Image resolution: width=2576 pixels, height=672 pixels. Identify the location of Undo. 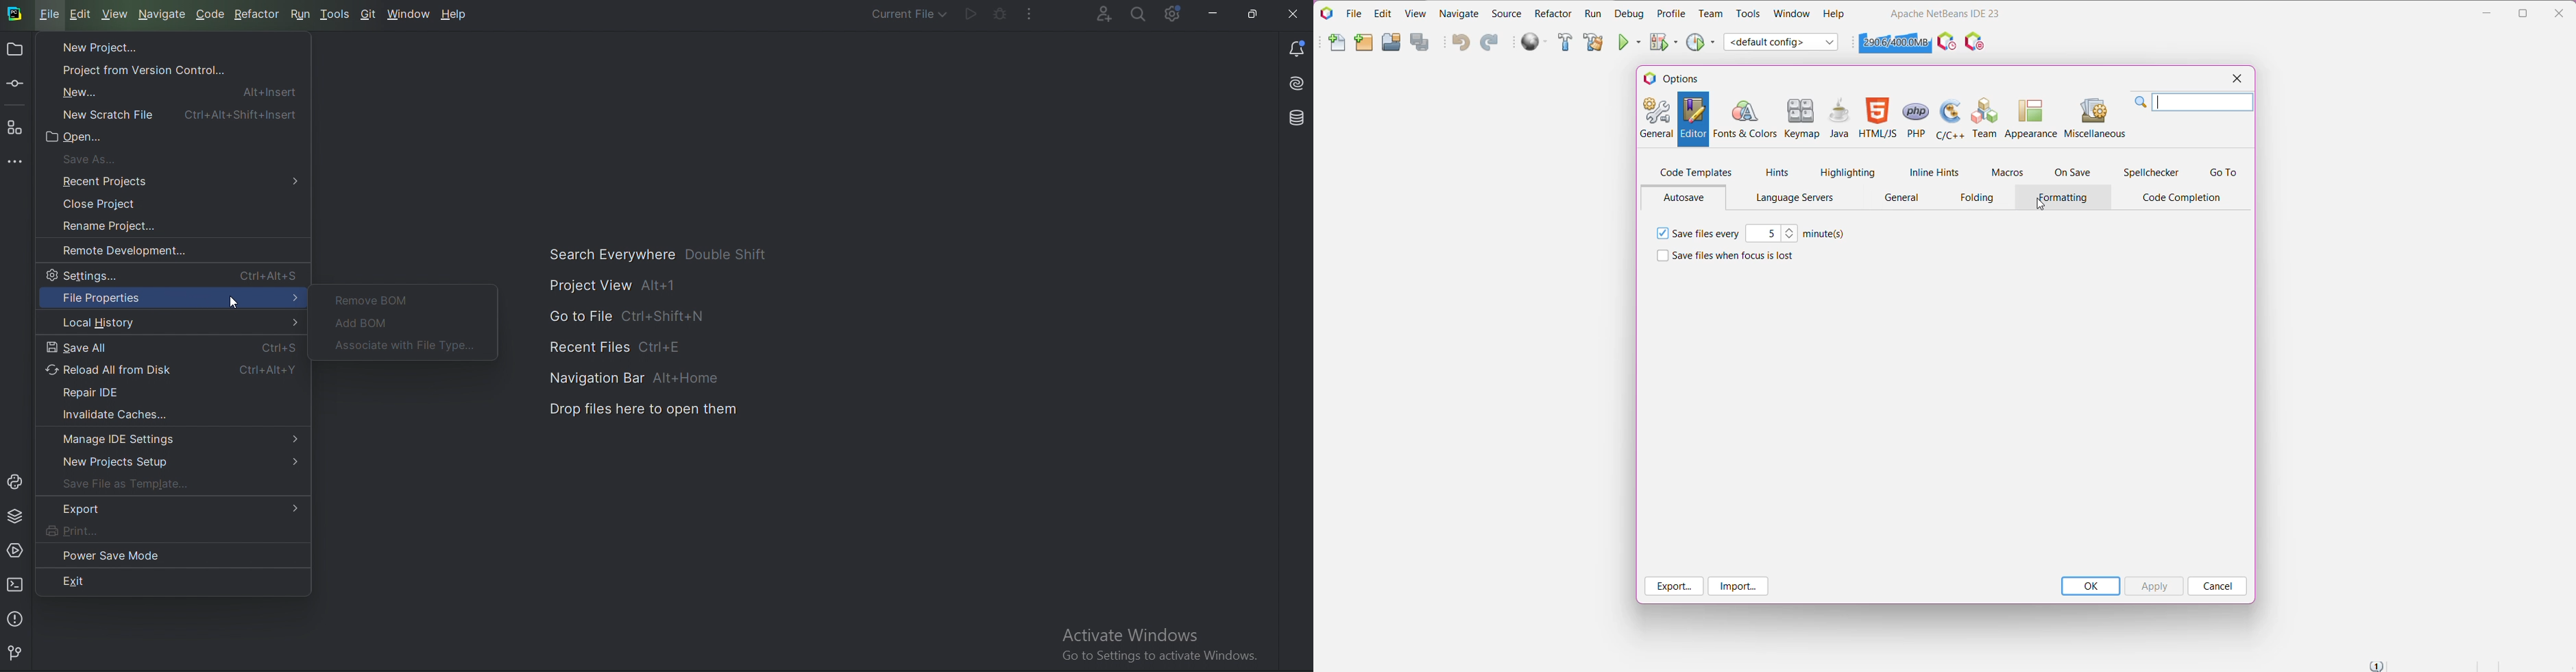
(1460, 43).